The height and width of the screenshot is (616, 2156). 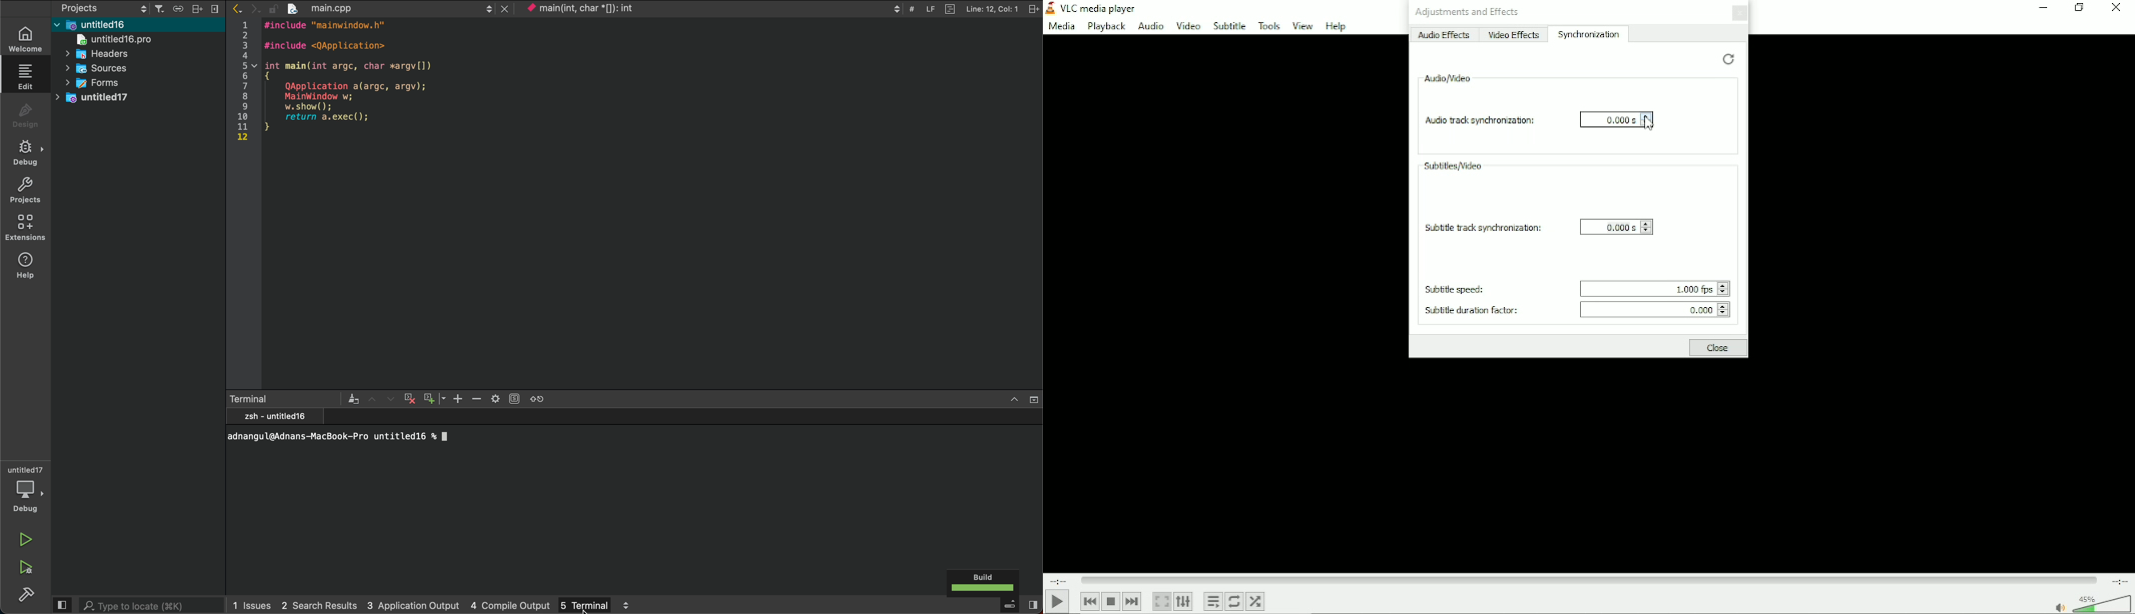 What do you see at coordinates (1108, 27) in the screenshot?
I see `Playback` at bounding box center [1108, 27].